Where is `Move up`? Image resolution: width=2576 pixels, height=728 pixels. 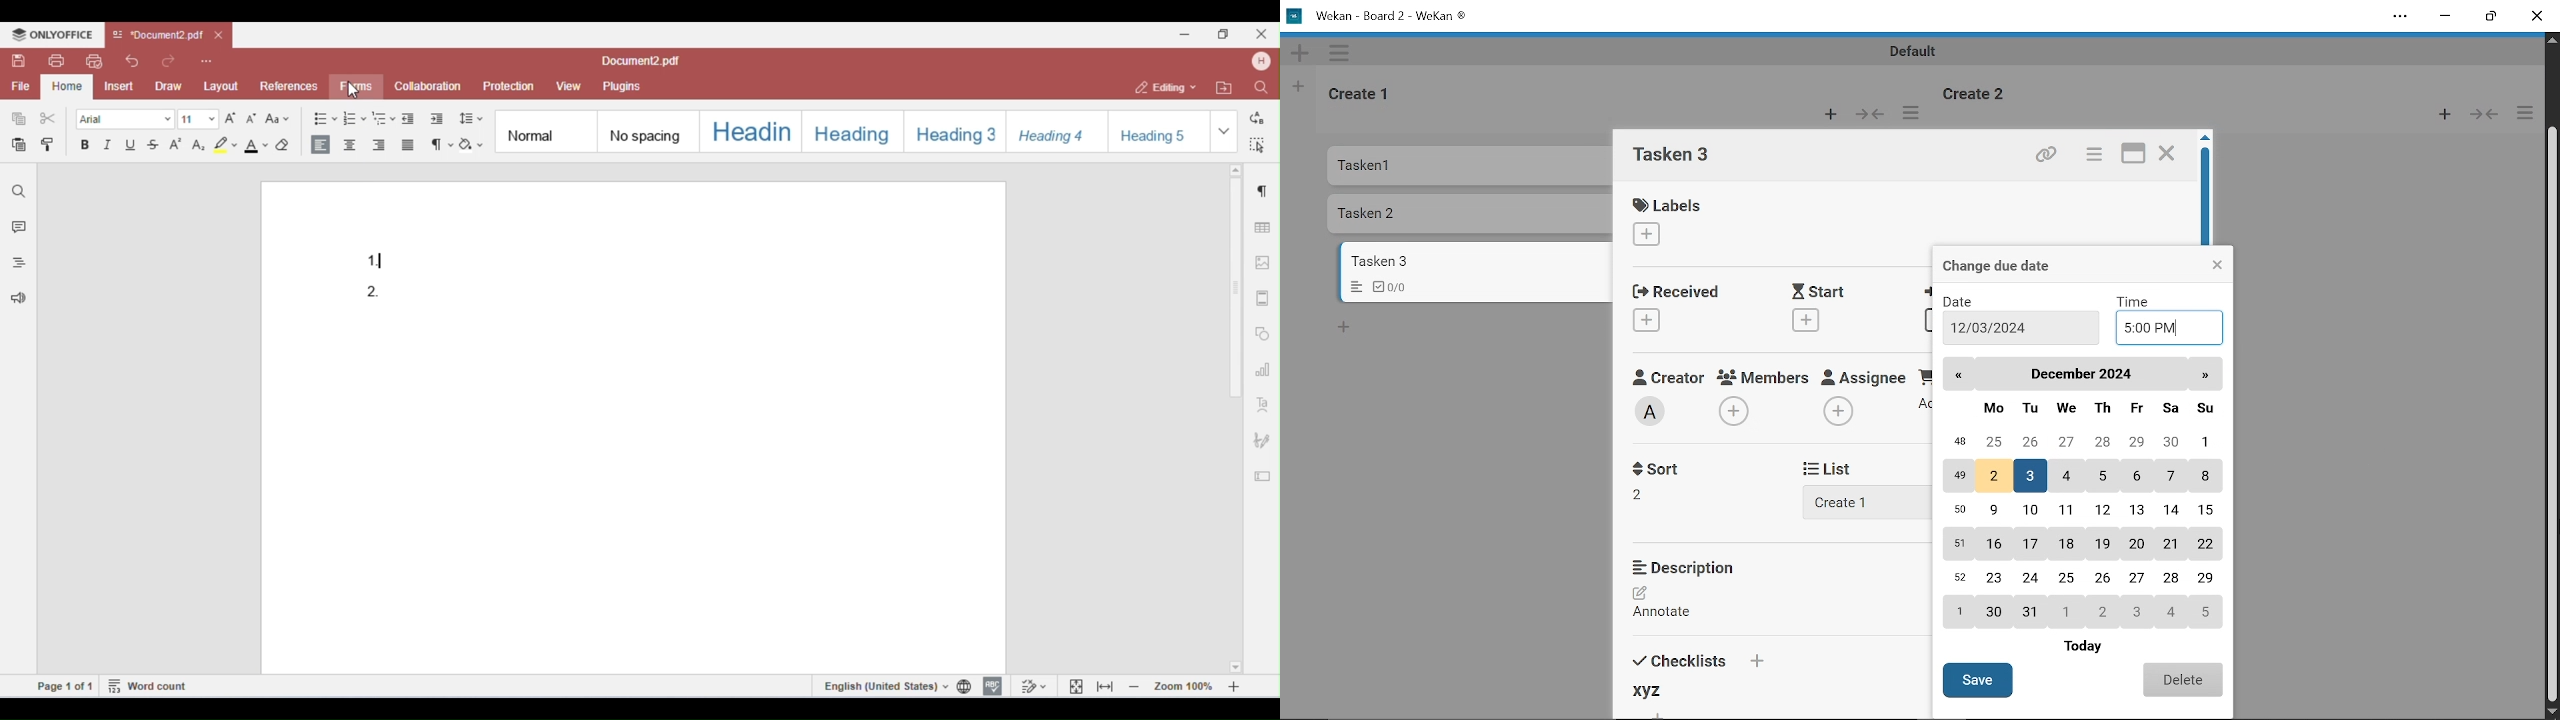
Move up is located at coordinates (2552, 40).